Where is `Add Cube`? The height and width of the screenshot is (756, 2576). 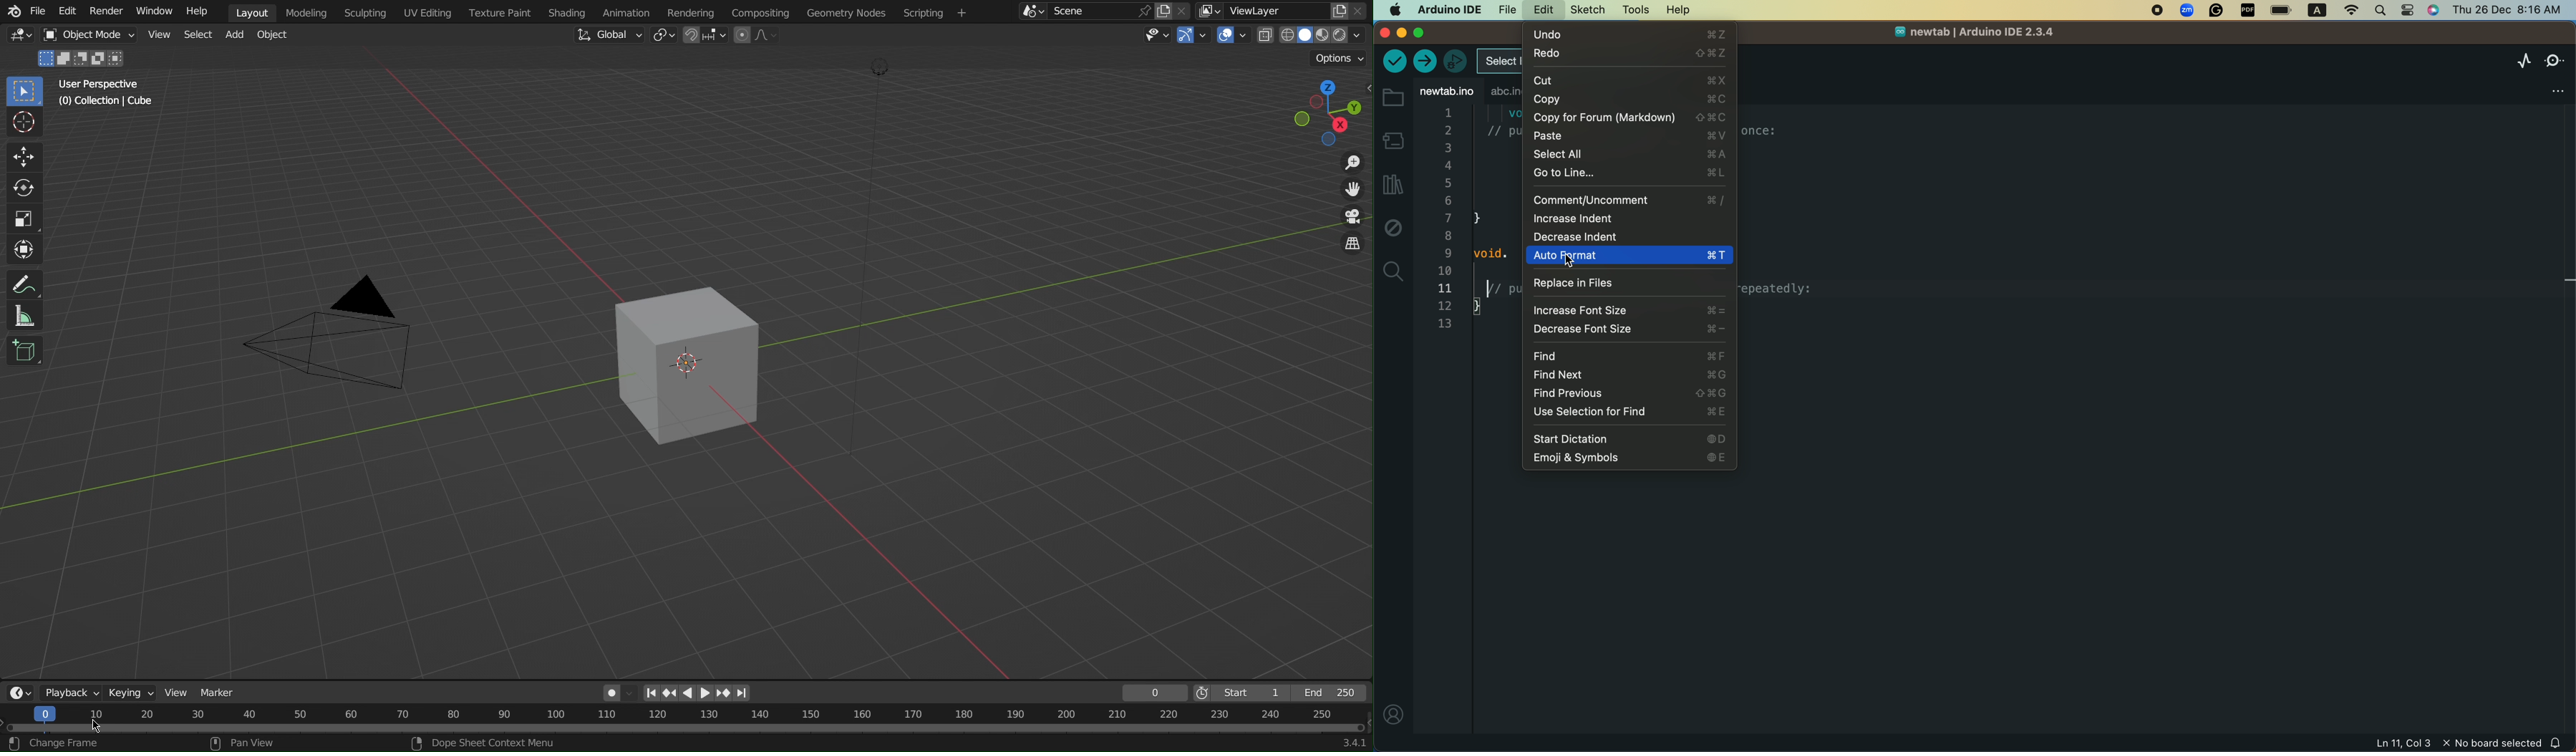 Add Cube is located at coordinates (25, 351).